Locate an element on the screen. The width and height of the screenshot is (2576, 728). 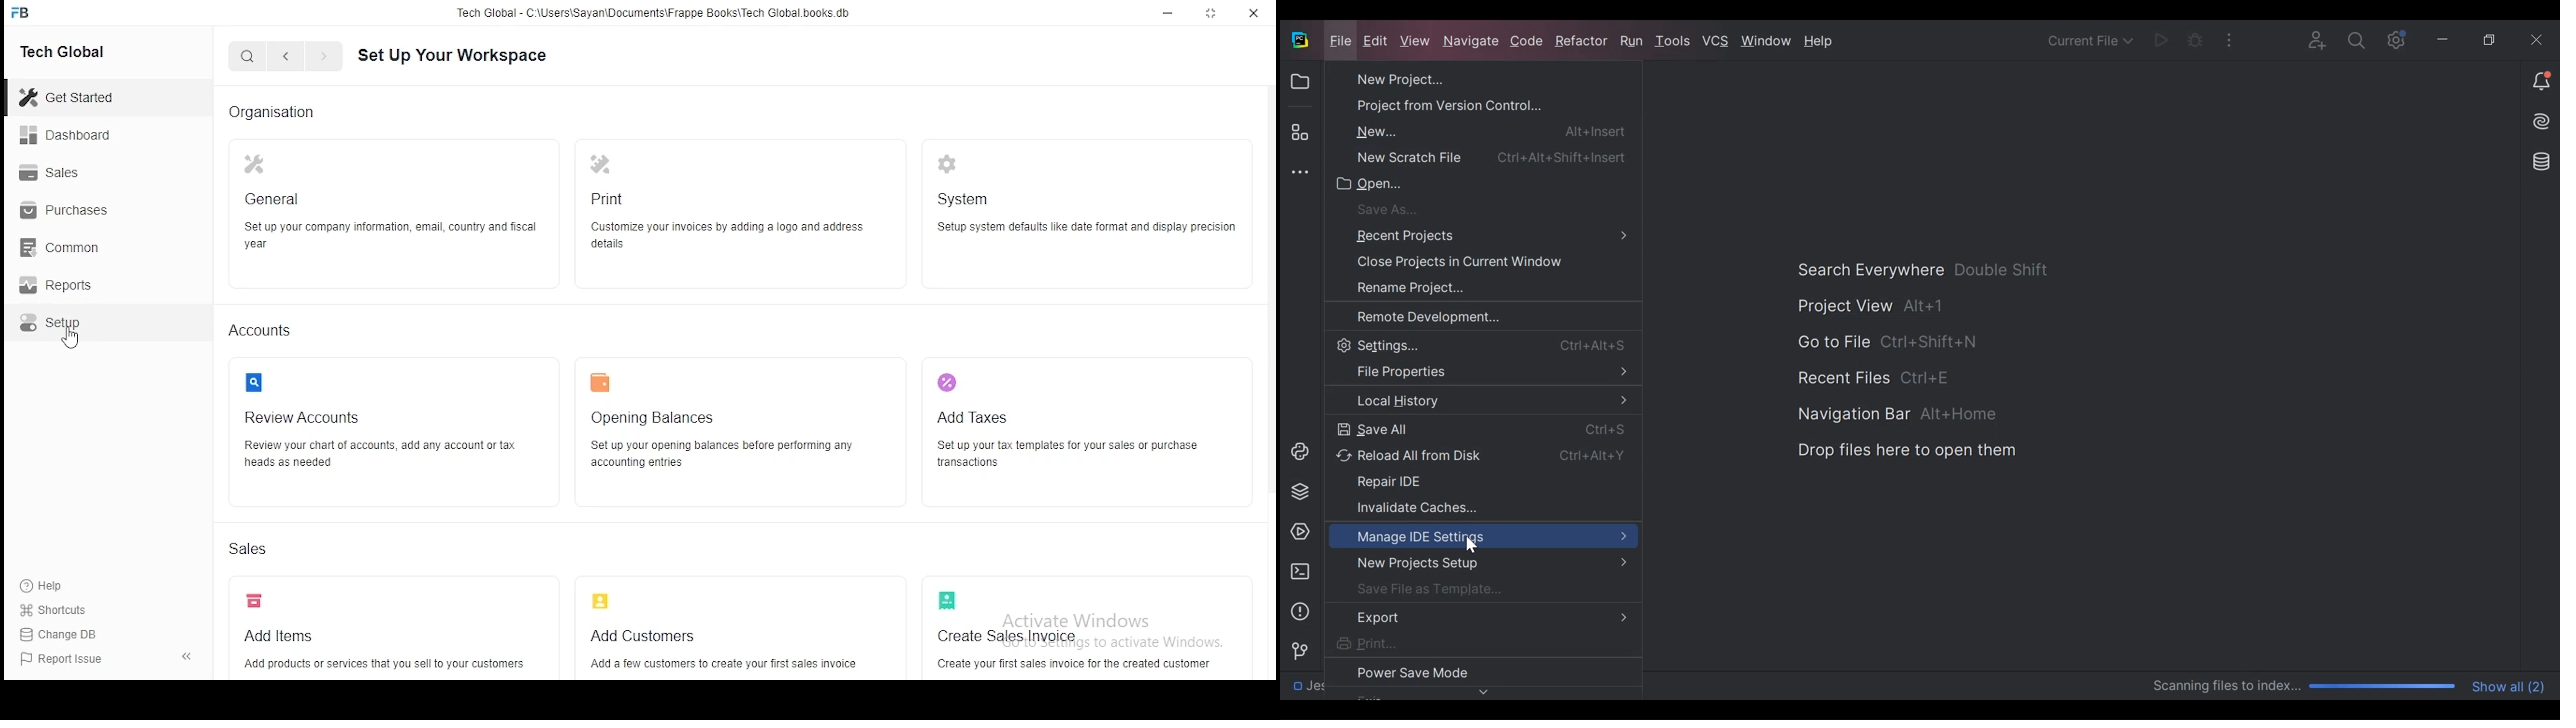
Tech Global - C:\Users\Sayan\Documents\Frappe Books\Tech Global. books. db is located at coordinates (653, 16).